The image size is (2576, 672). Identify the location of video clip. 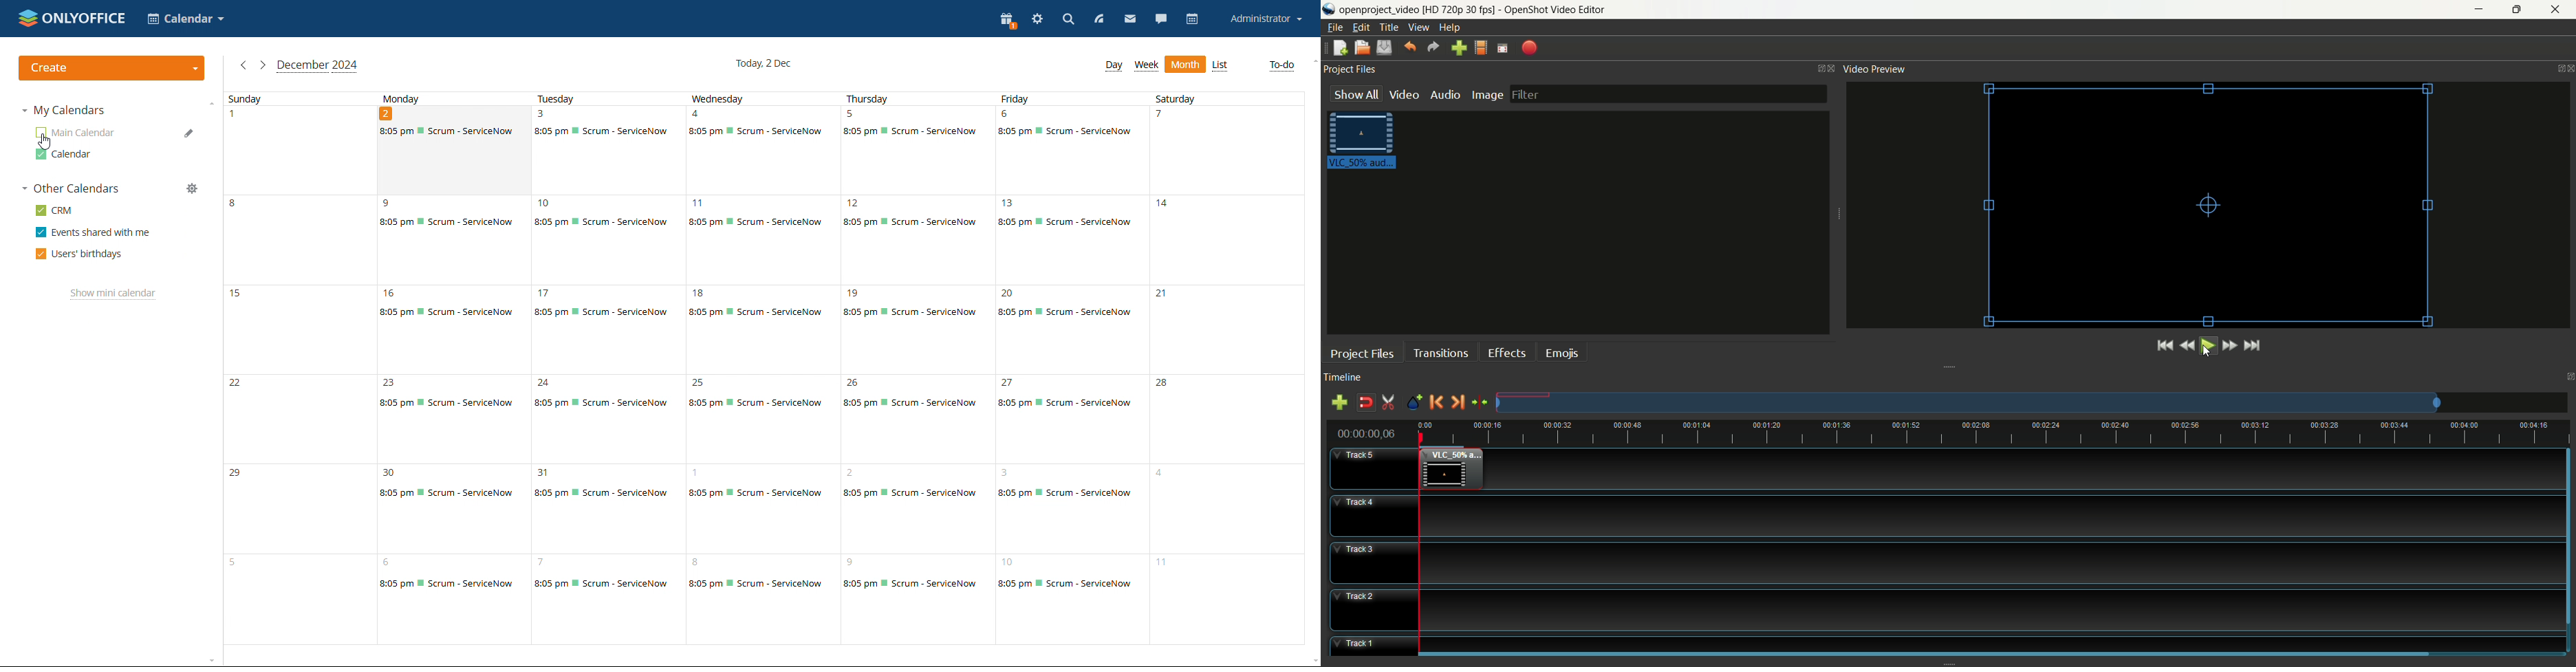
(1365, 143).